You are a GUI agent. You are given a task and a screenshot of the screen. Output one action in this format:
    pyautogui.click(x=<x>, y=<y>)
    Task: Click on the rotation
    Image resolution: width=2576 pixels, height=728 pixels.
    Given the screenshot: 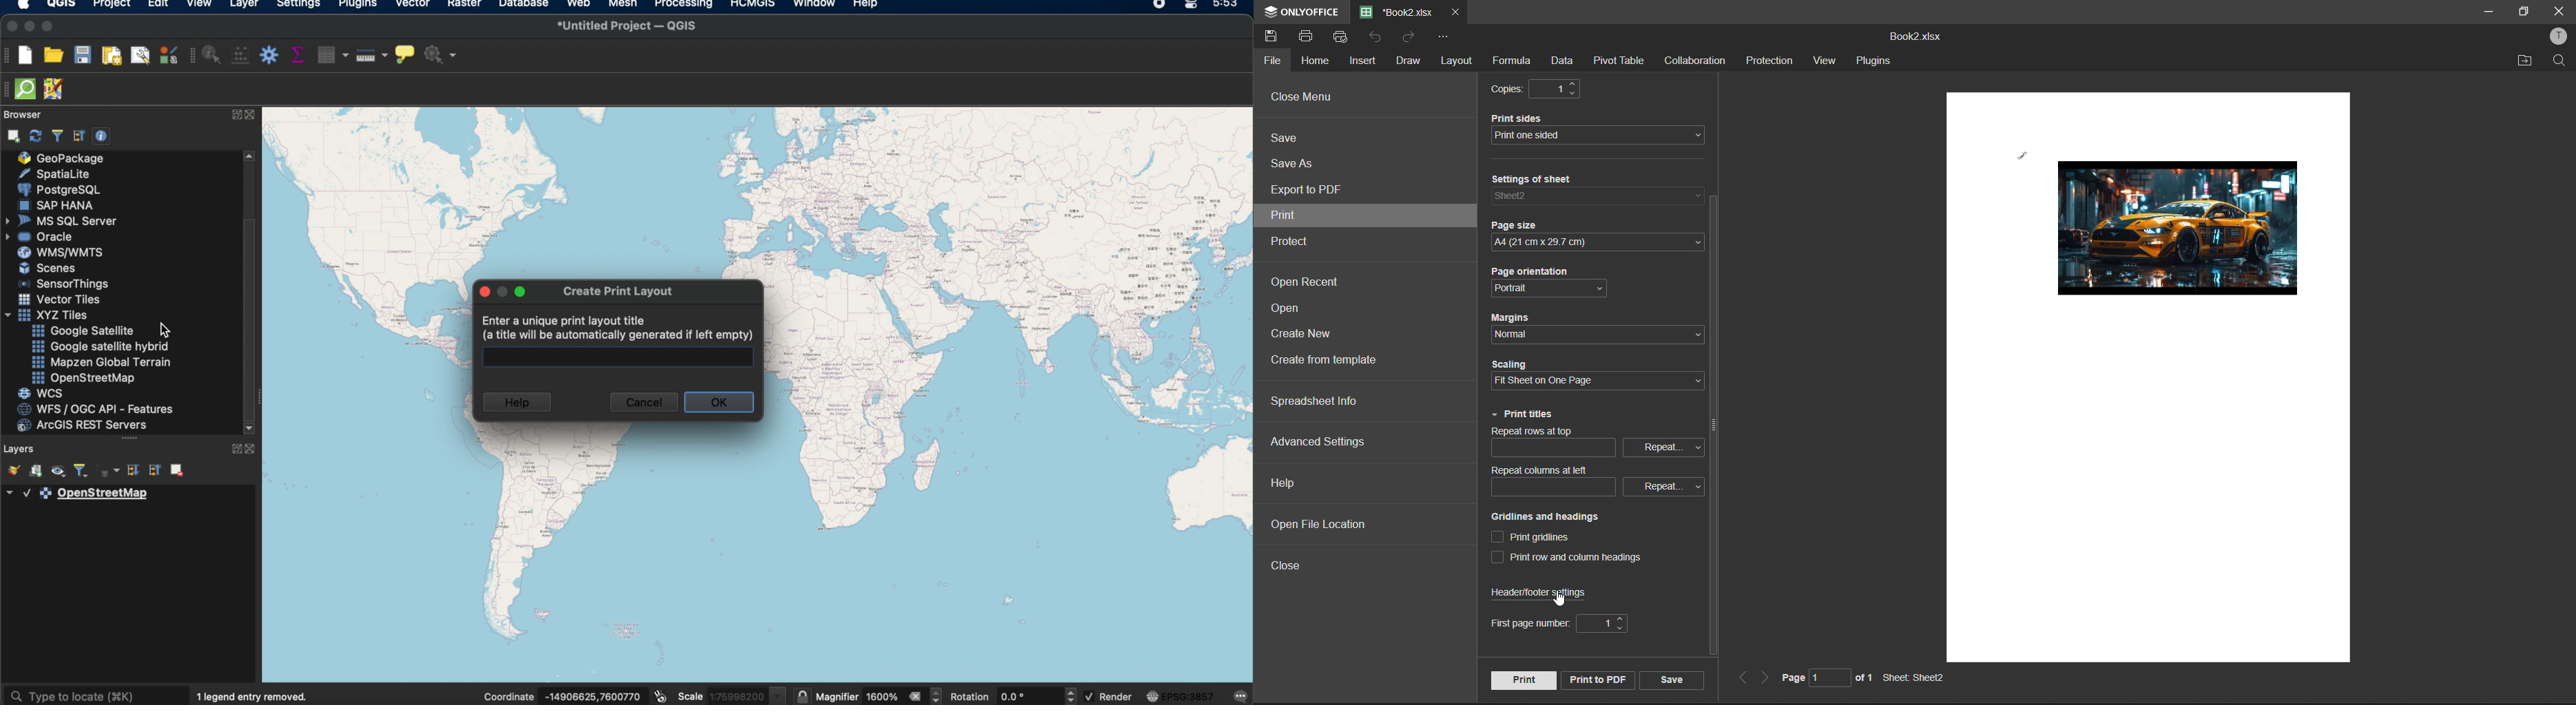 What is the action you would take?
    pyautogui.click(x=1014, y=695)
    